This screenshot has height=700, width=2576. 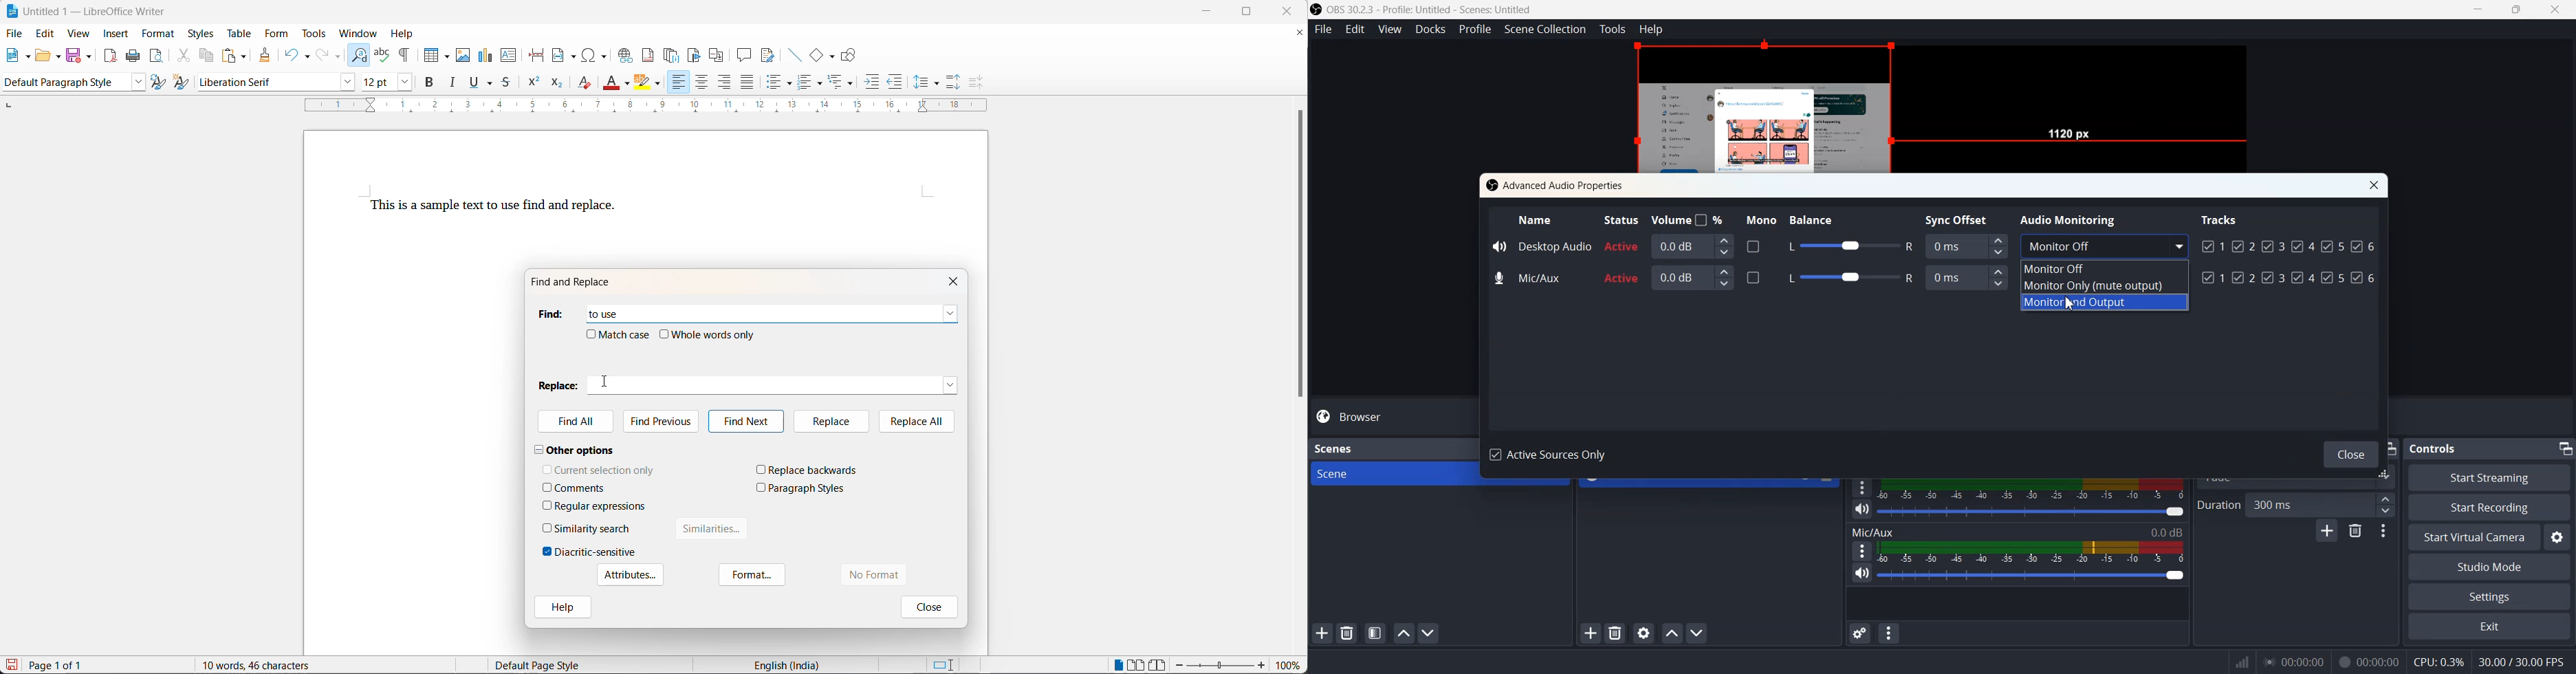 I want to click on underline options, so click(x=491, y=85).